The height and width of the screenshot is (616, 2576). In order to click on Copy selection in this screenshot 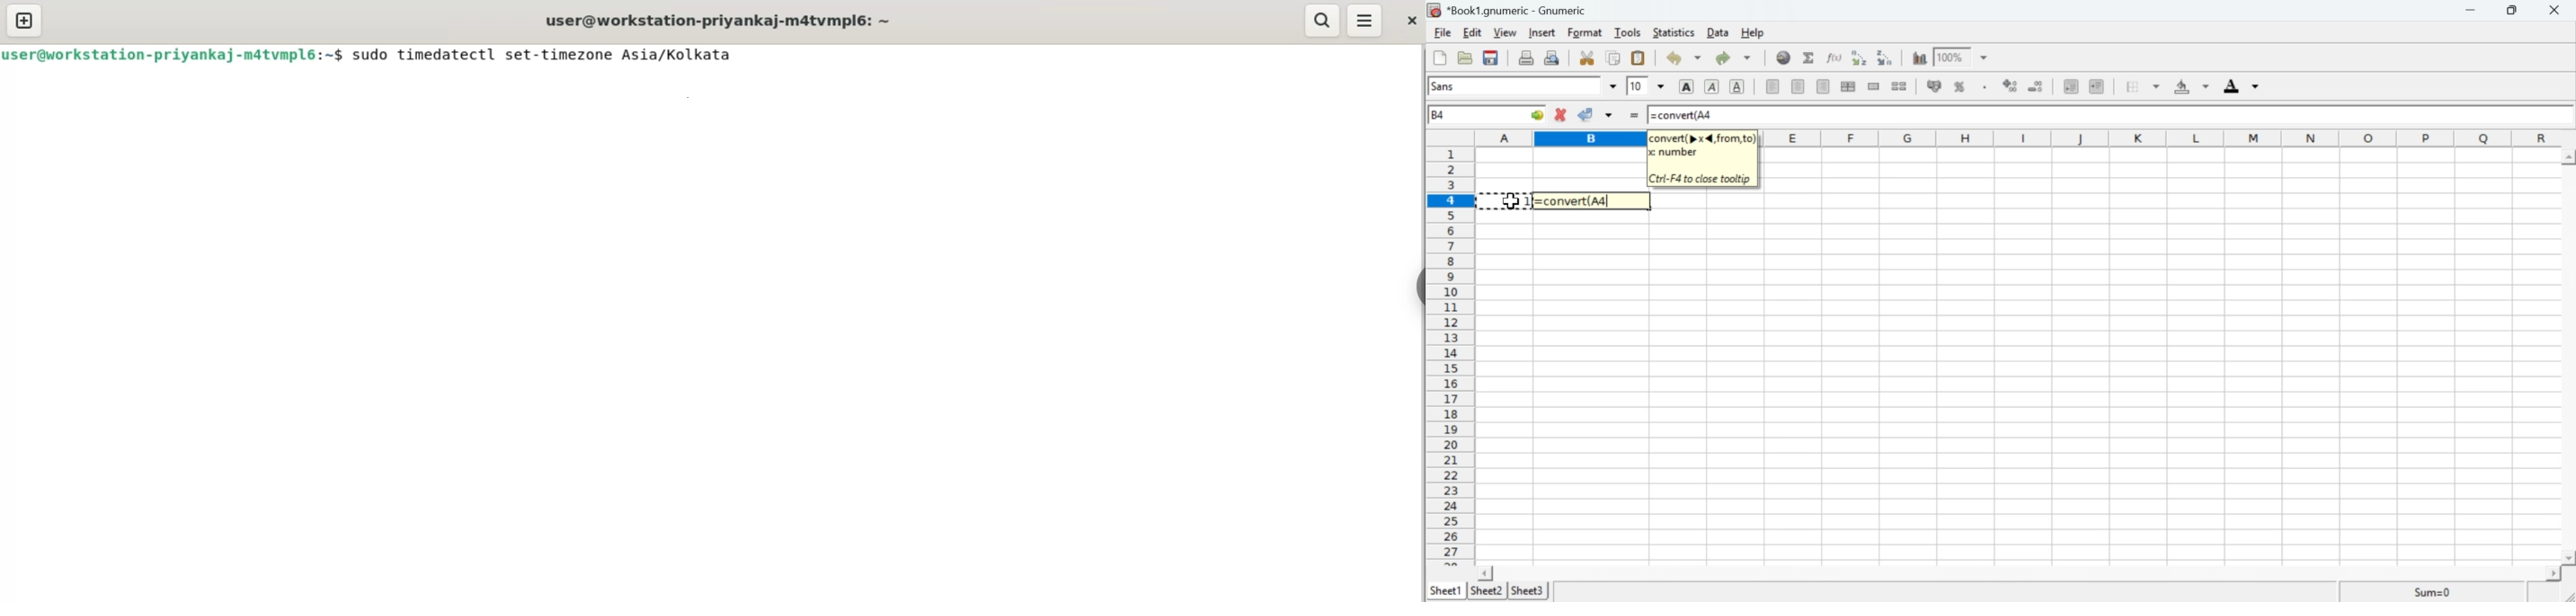, I will do `click(1613, 57)`.